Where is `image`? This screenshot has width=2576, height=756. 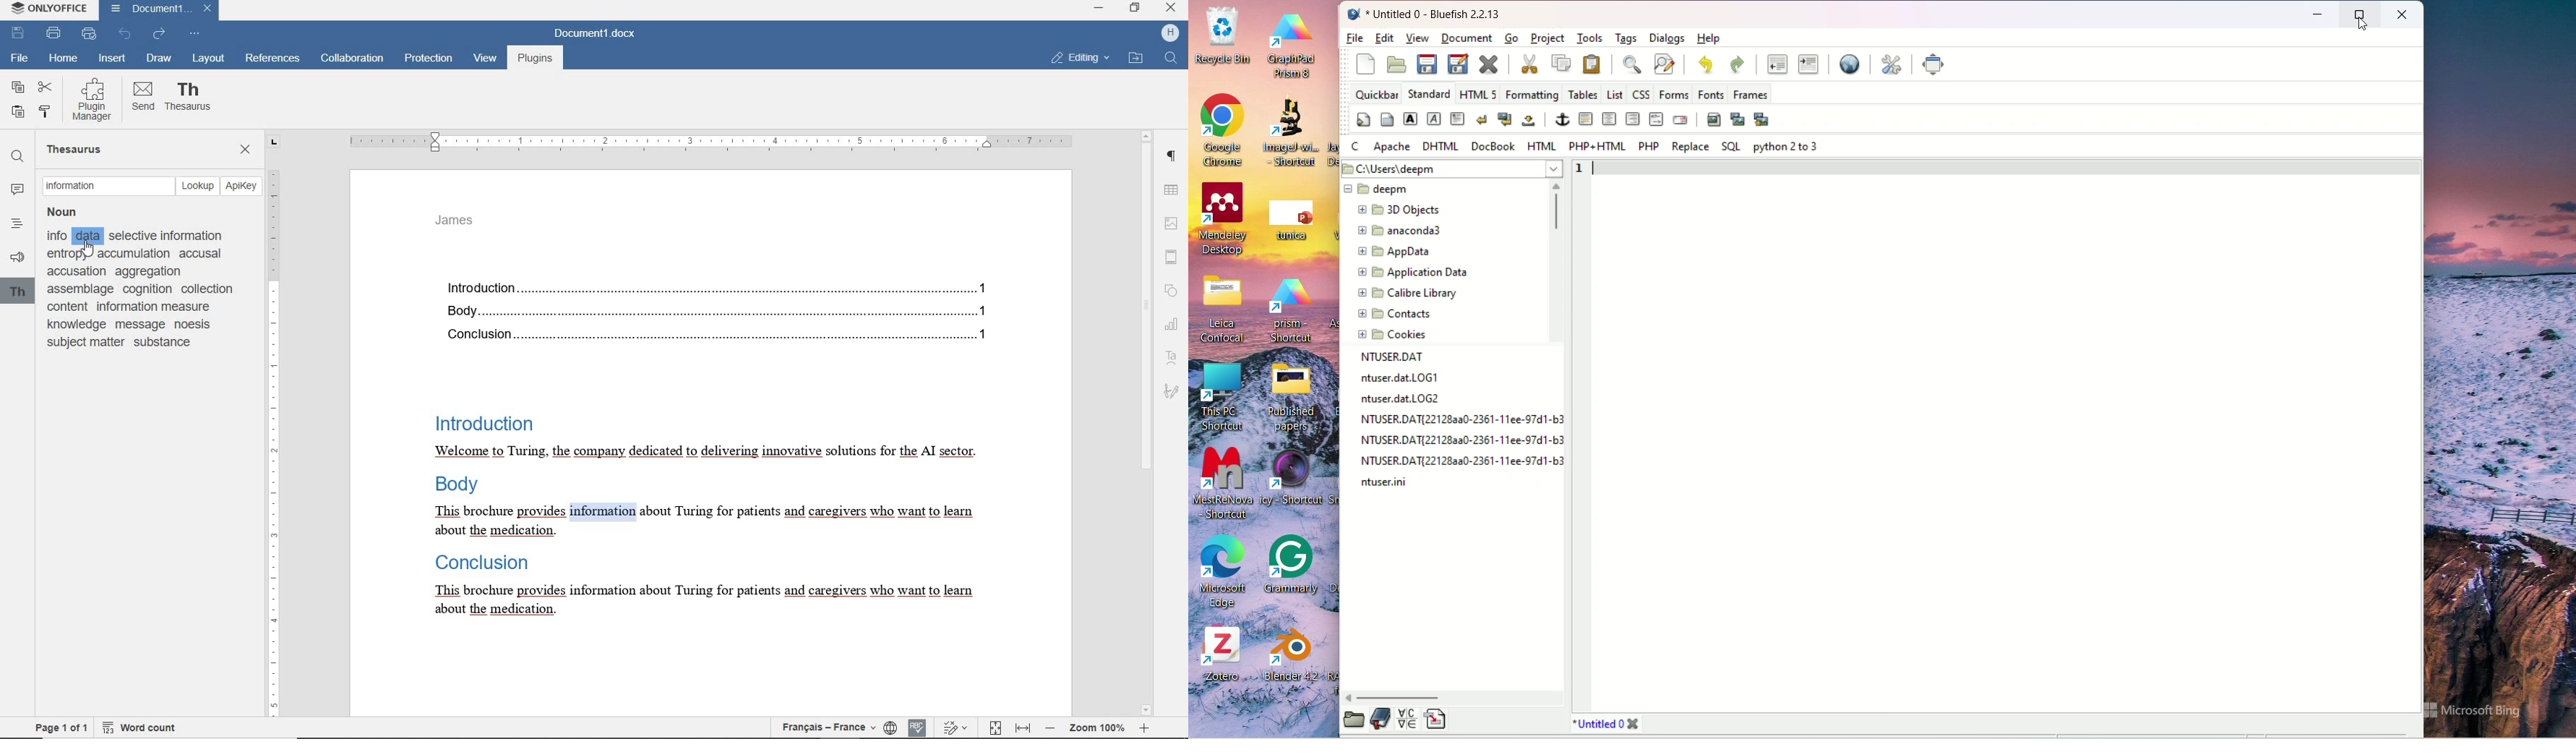
image is located at coordinates (1173, 222).